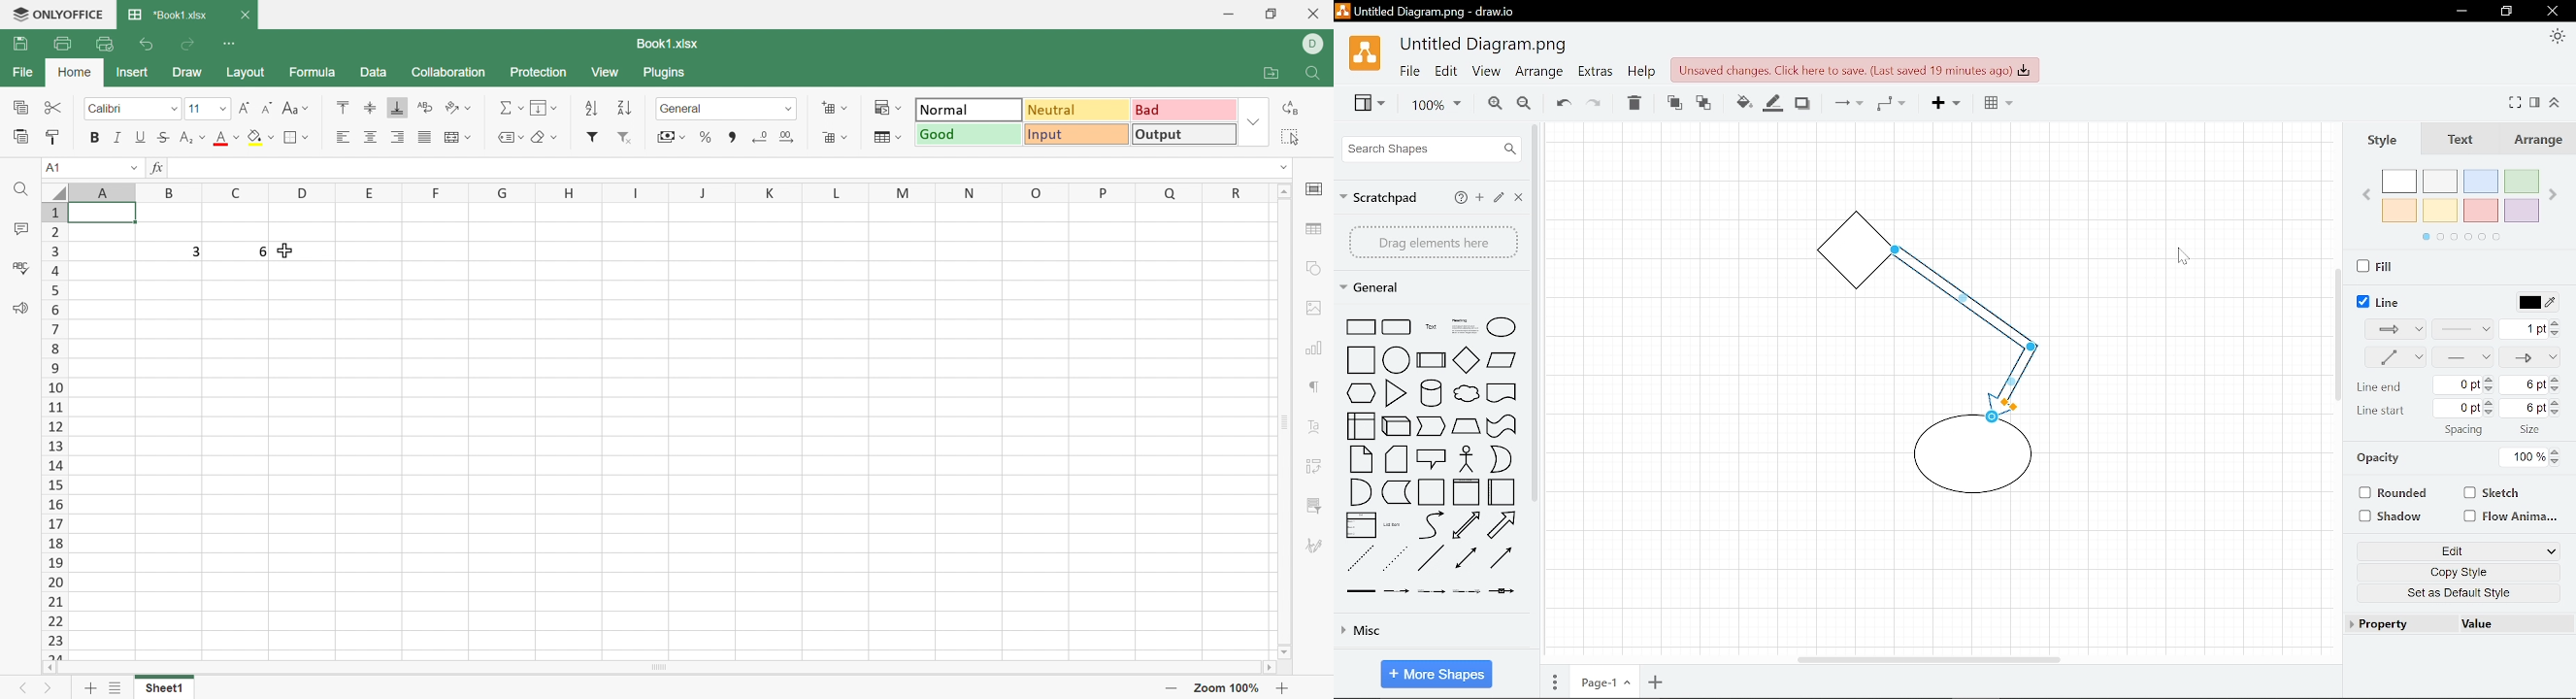  What do you see at coordinates (1226, 687) in the screenshot?
I see `Zoom out 57%` at bounding box center [1226, 687].